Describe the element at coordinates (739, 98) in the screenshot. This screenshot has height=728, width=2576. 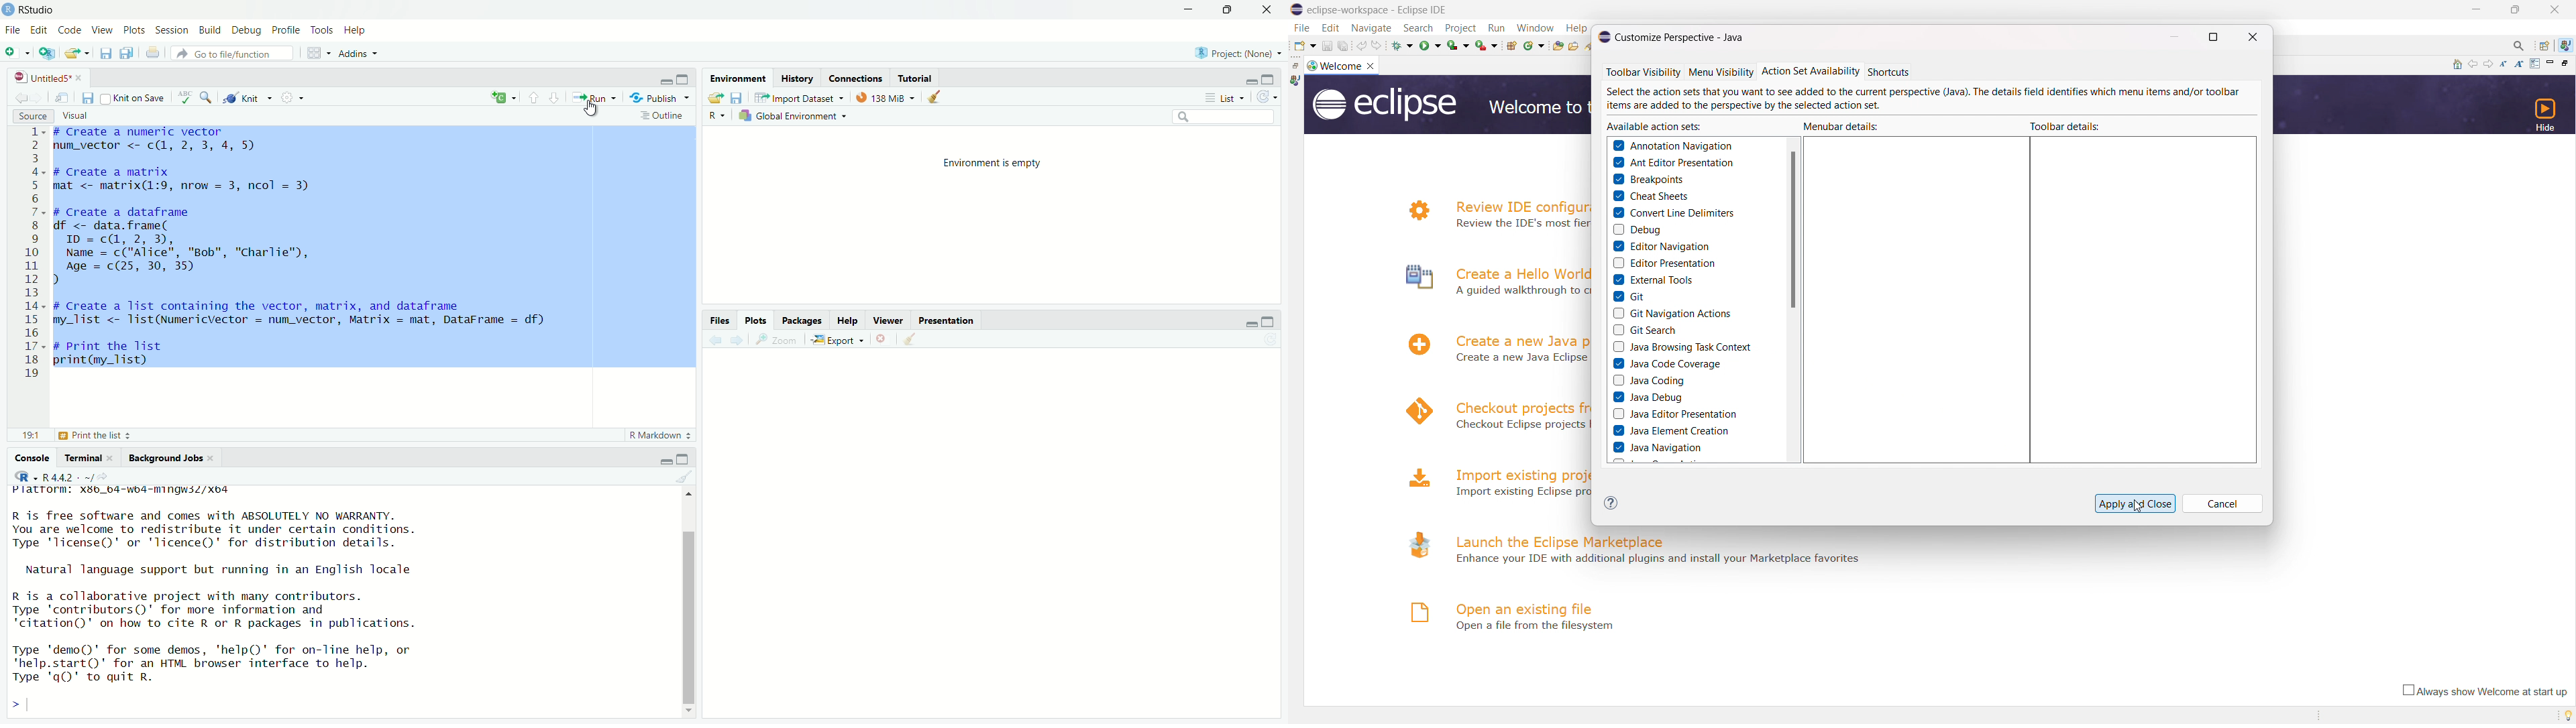
I see `files` at that location.